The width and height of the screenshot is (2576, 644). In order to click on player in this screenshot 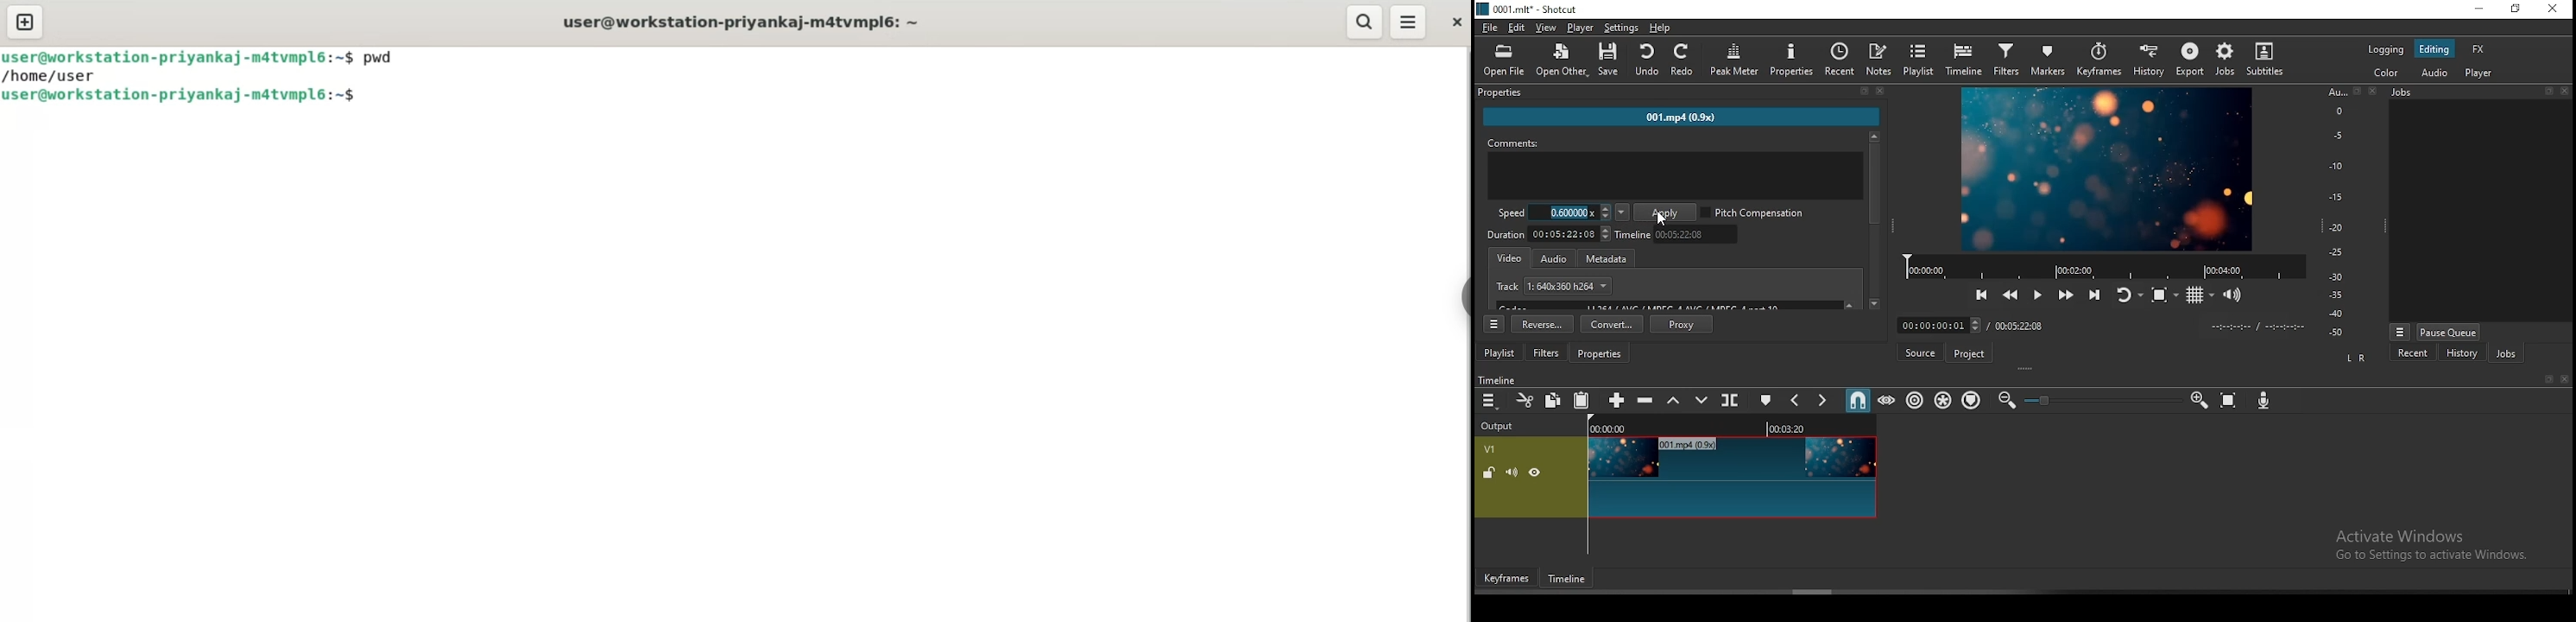, I will do `click(1581, 27)`.